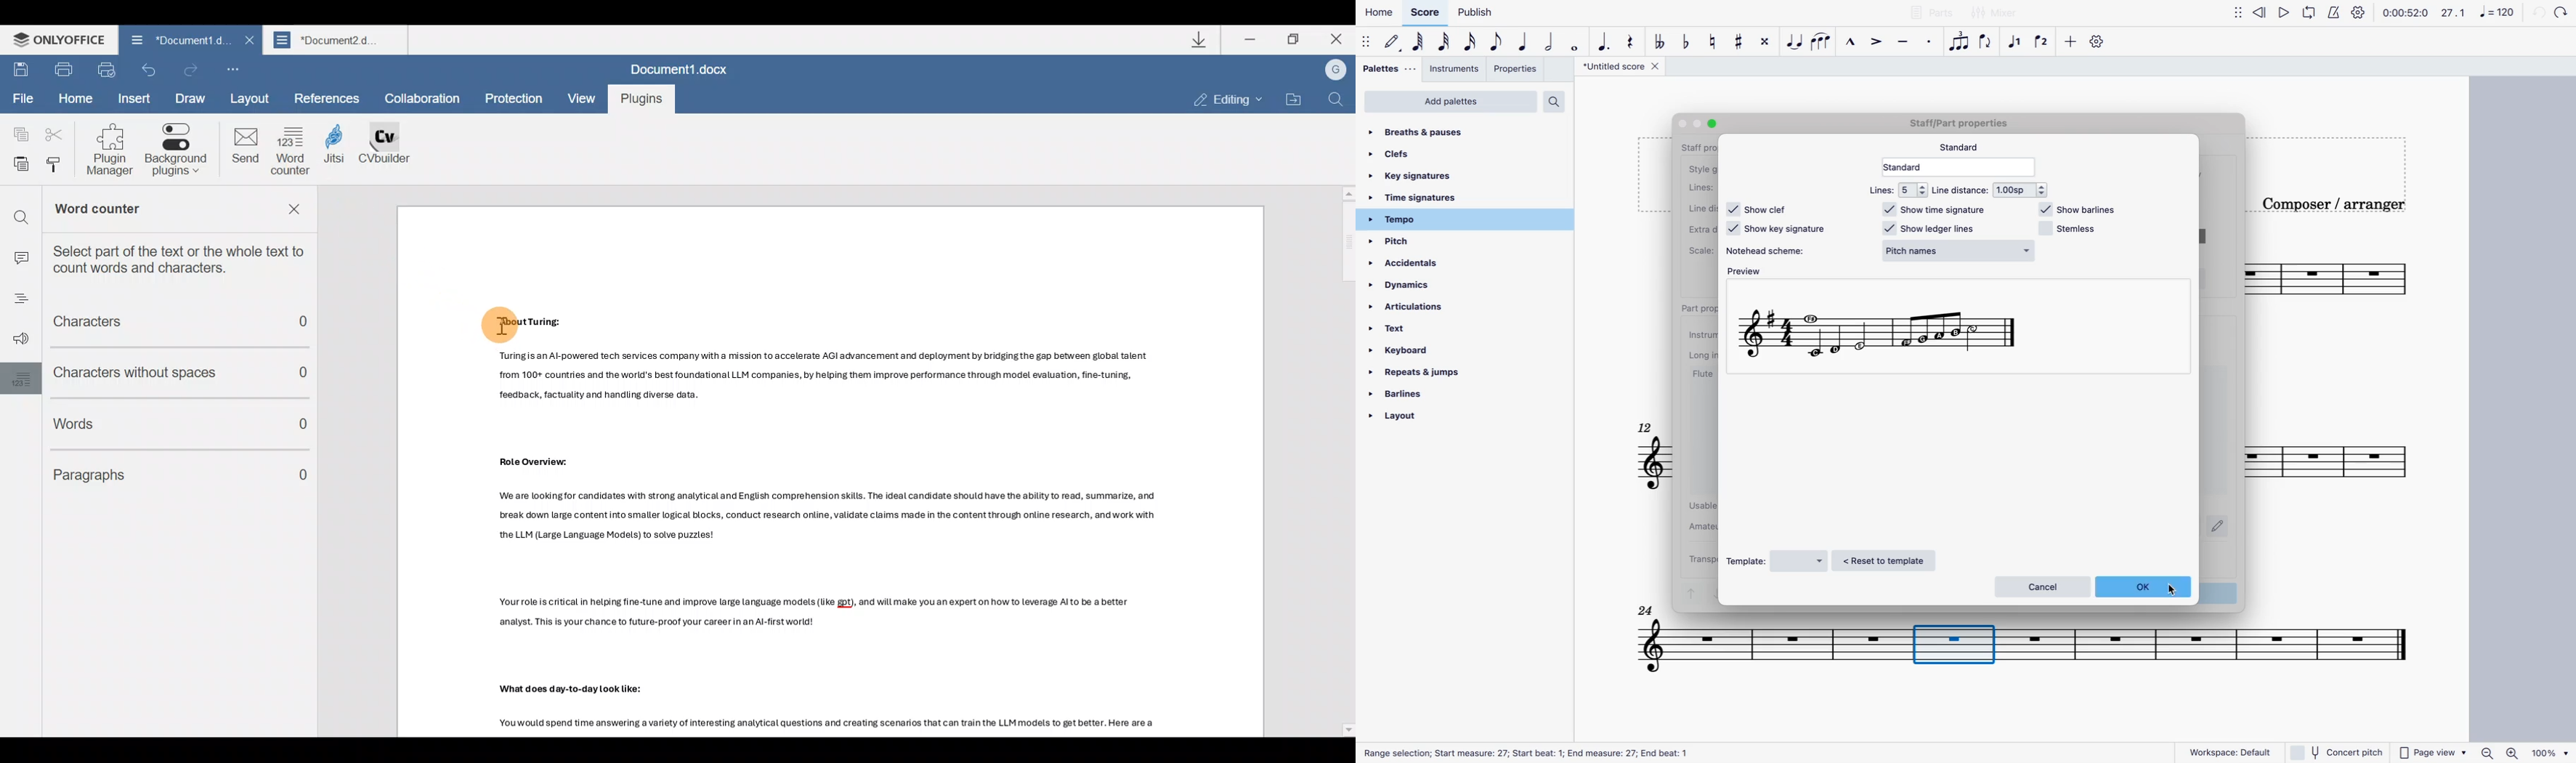  Describe the element at coordinates (2360, 14) in the screenshot. I see `settings` at that location.